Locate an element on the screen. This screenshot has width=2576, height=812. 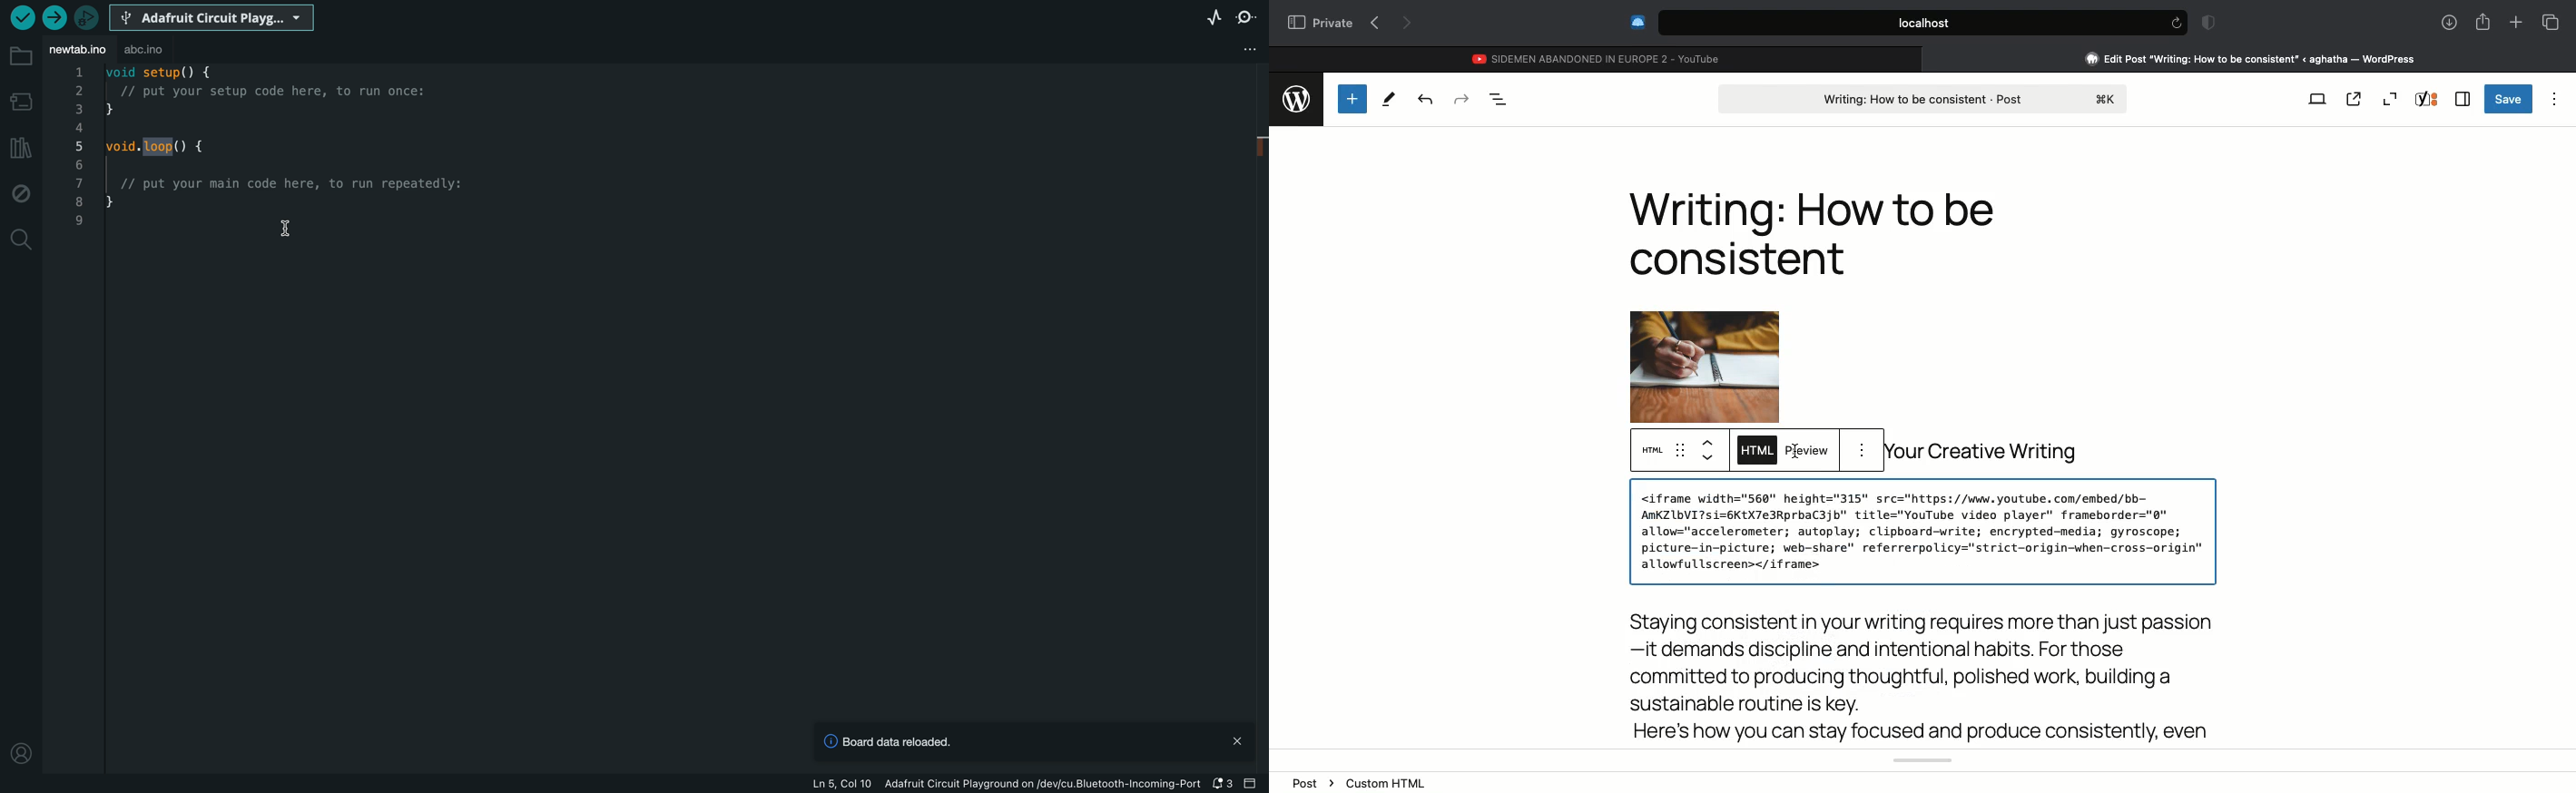
Next page is located at coordinates (1409, 24).